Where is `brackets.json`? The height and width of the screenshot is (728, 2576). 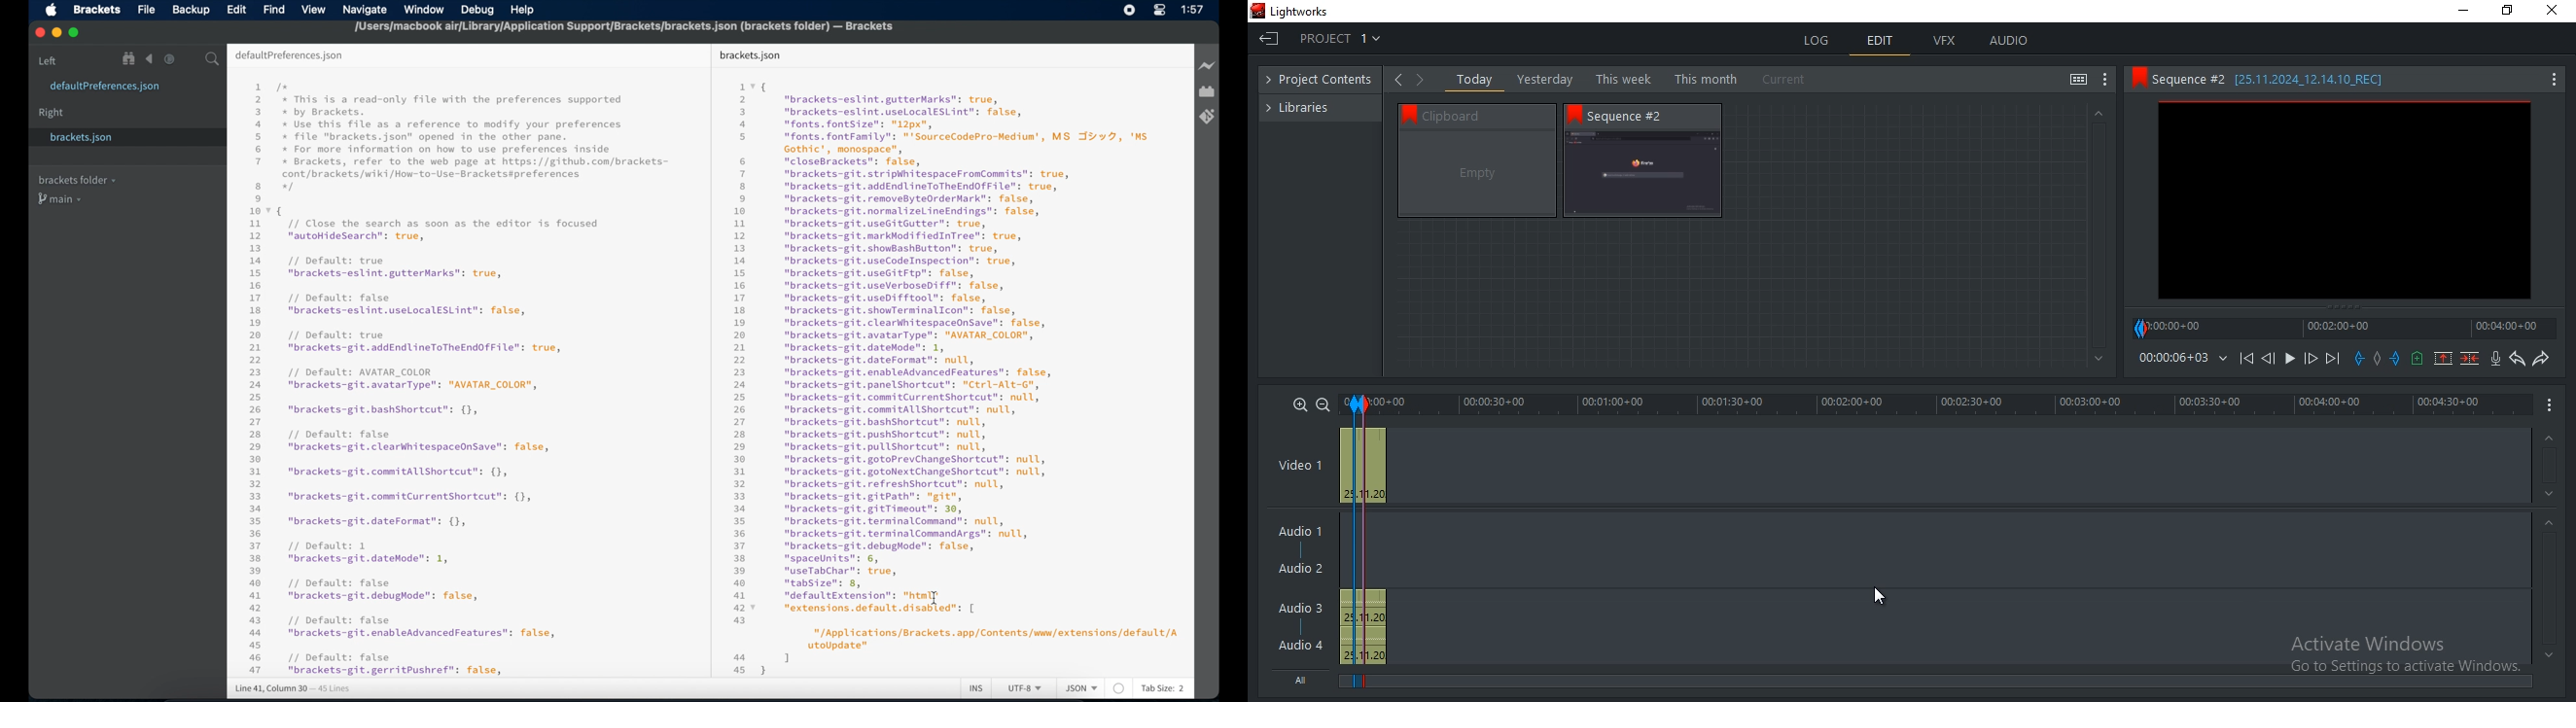 brackets.json is located at coordinates (95, 138).